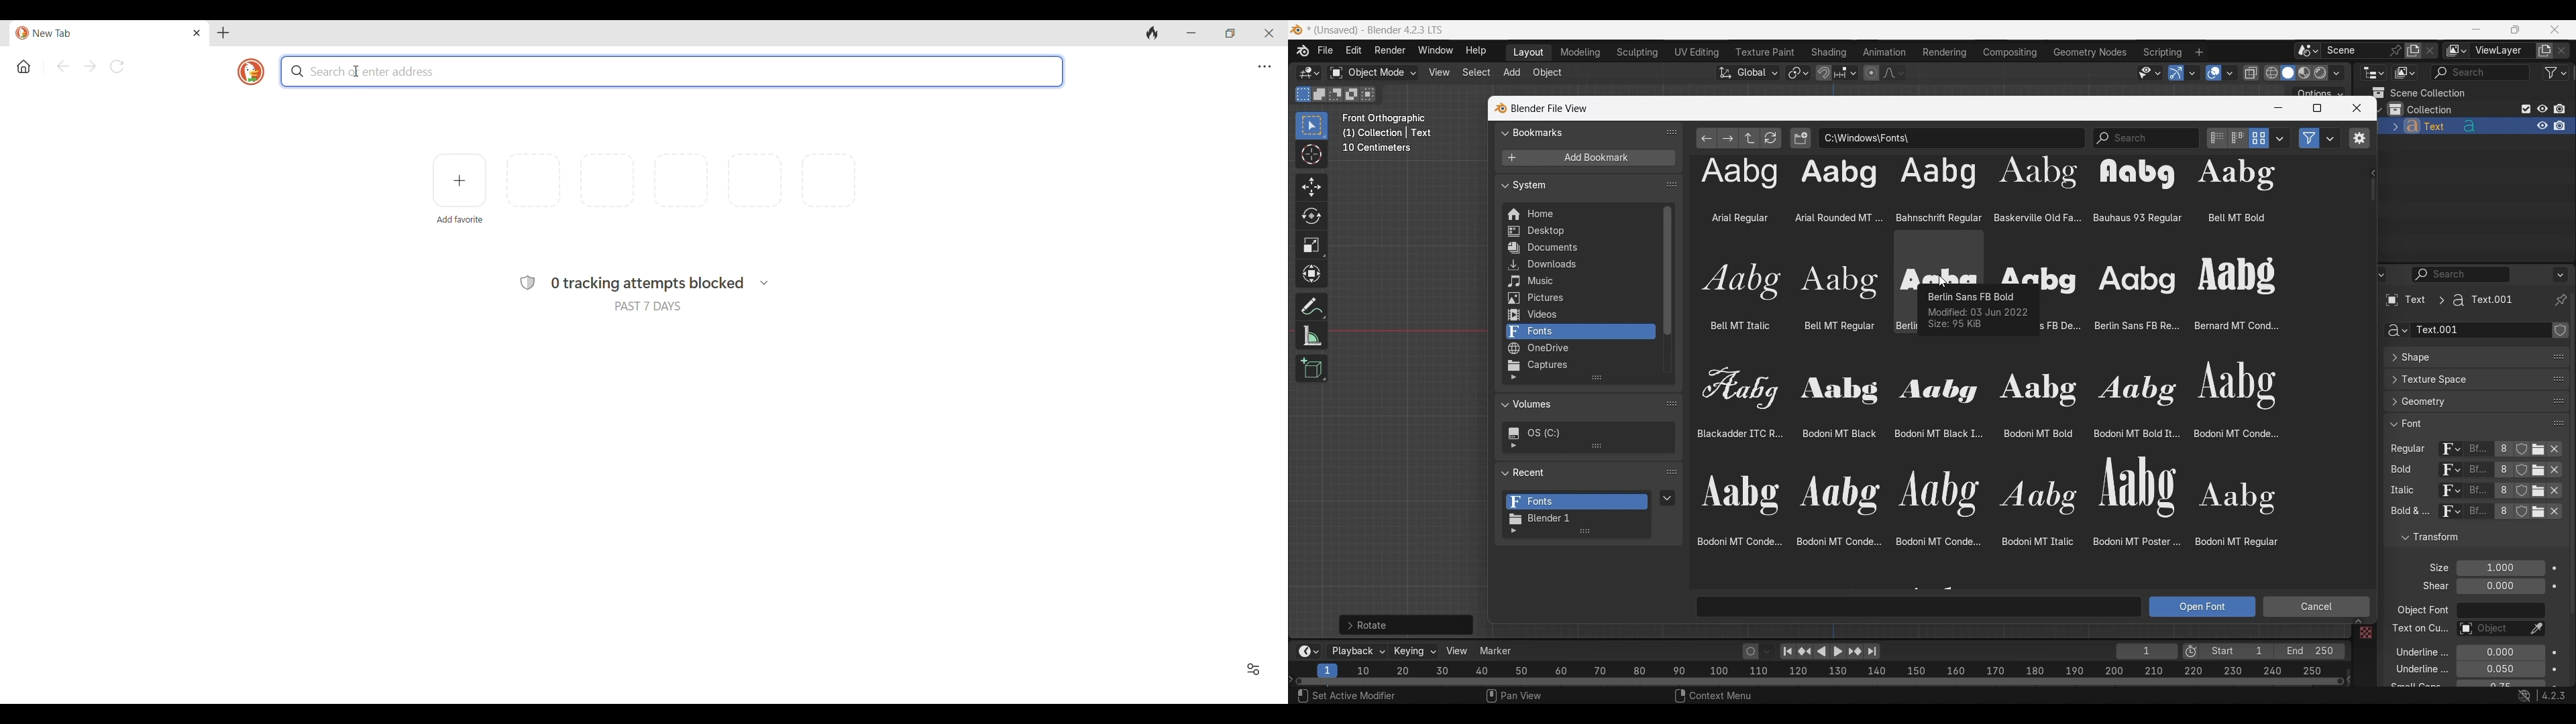 The height and width of the screenshot is (728, 2576). I want to click on Show interface in a smaller tab, so click(1230, 34).